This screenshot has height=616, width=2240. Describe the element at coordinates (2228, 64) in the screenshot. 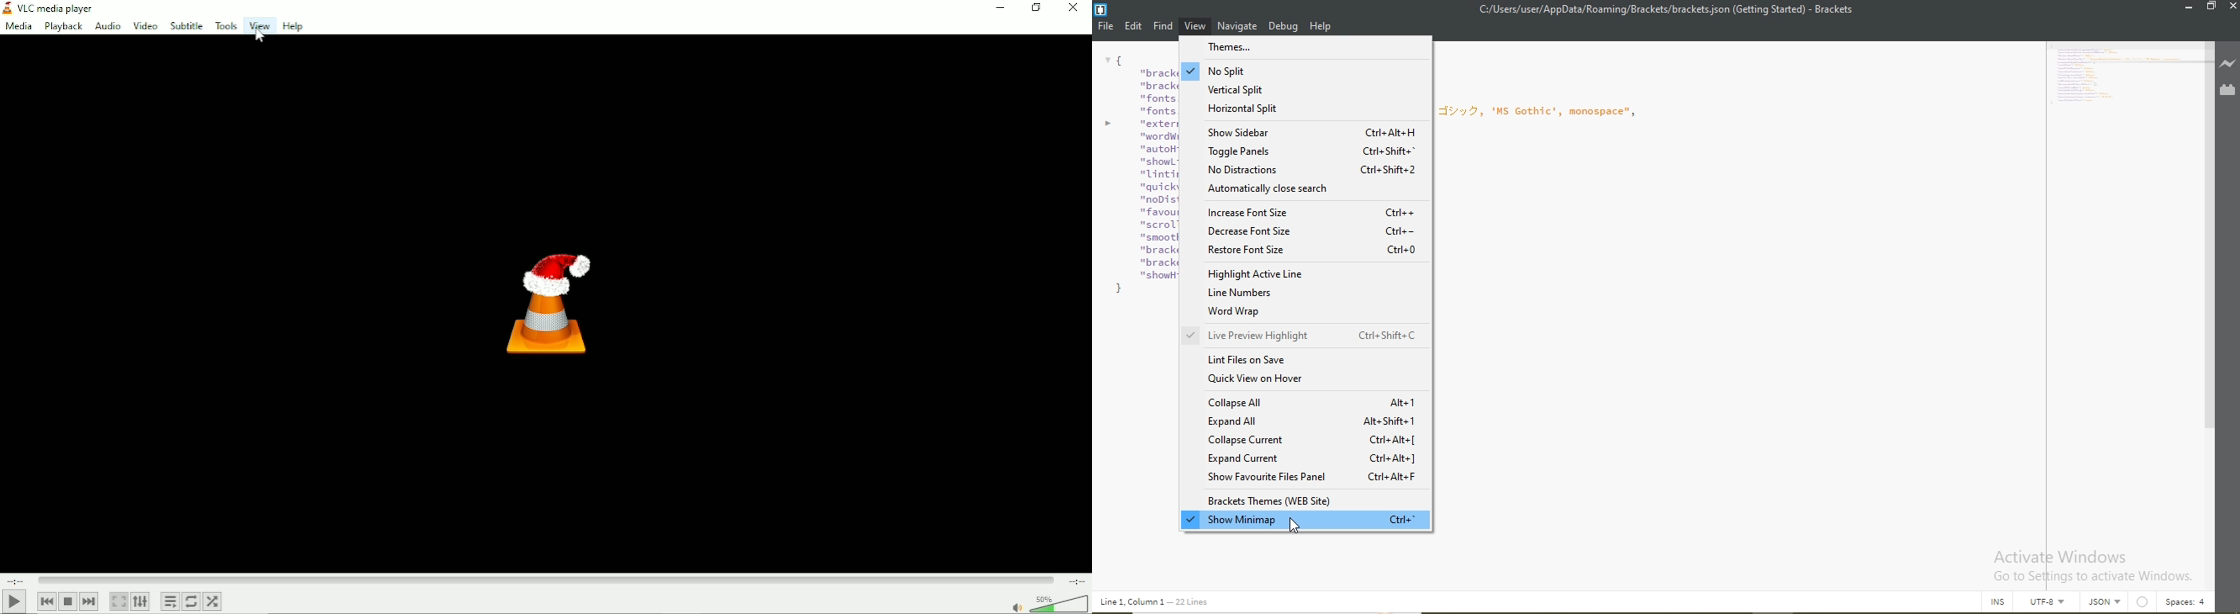

I see `Live preview` at that location.